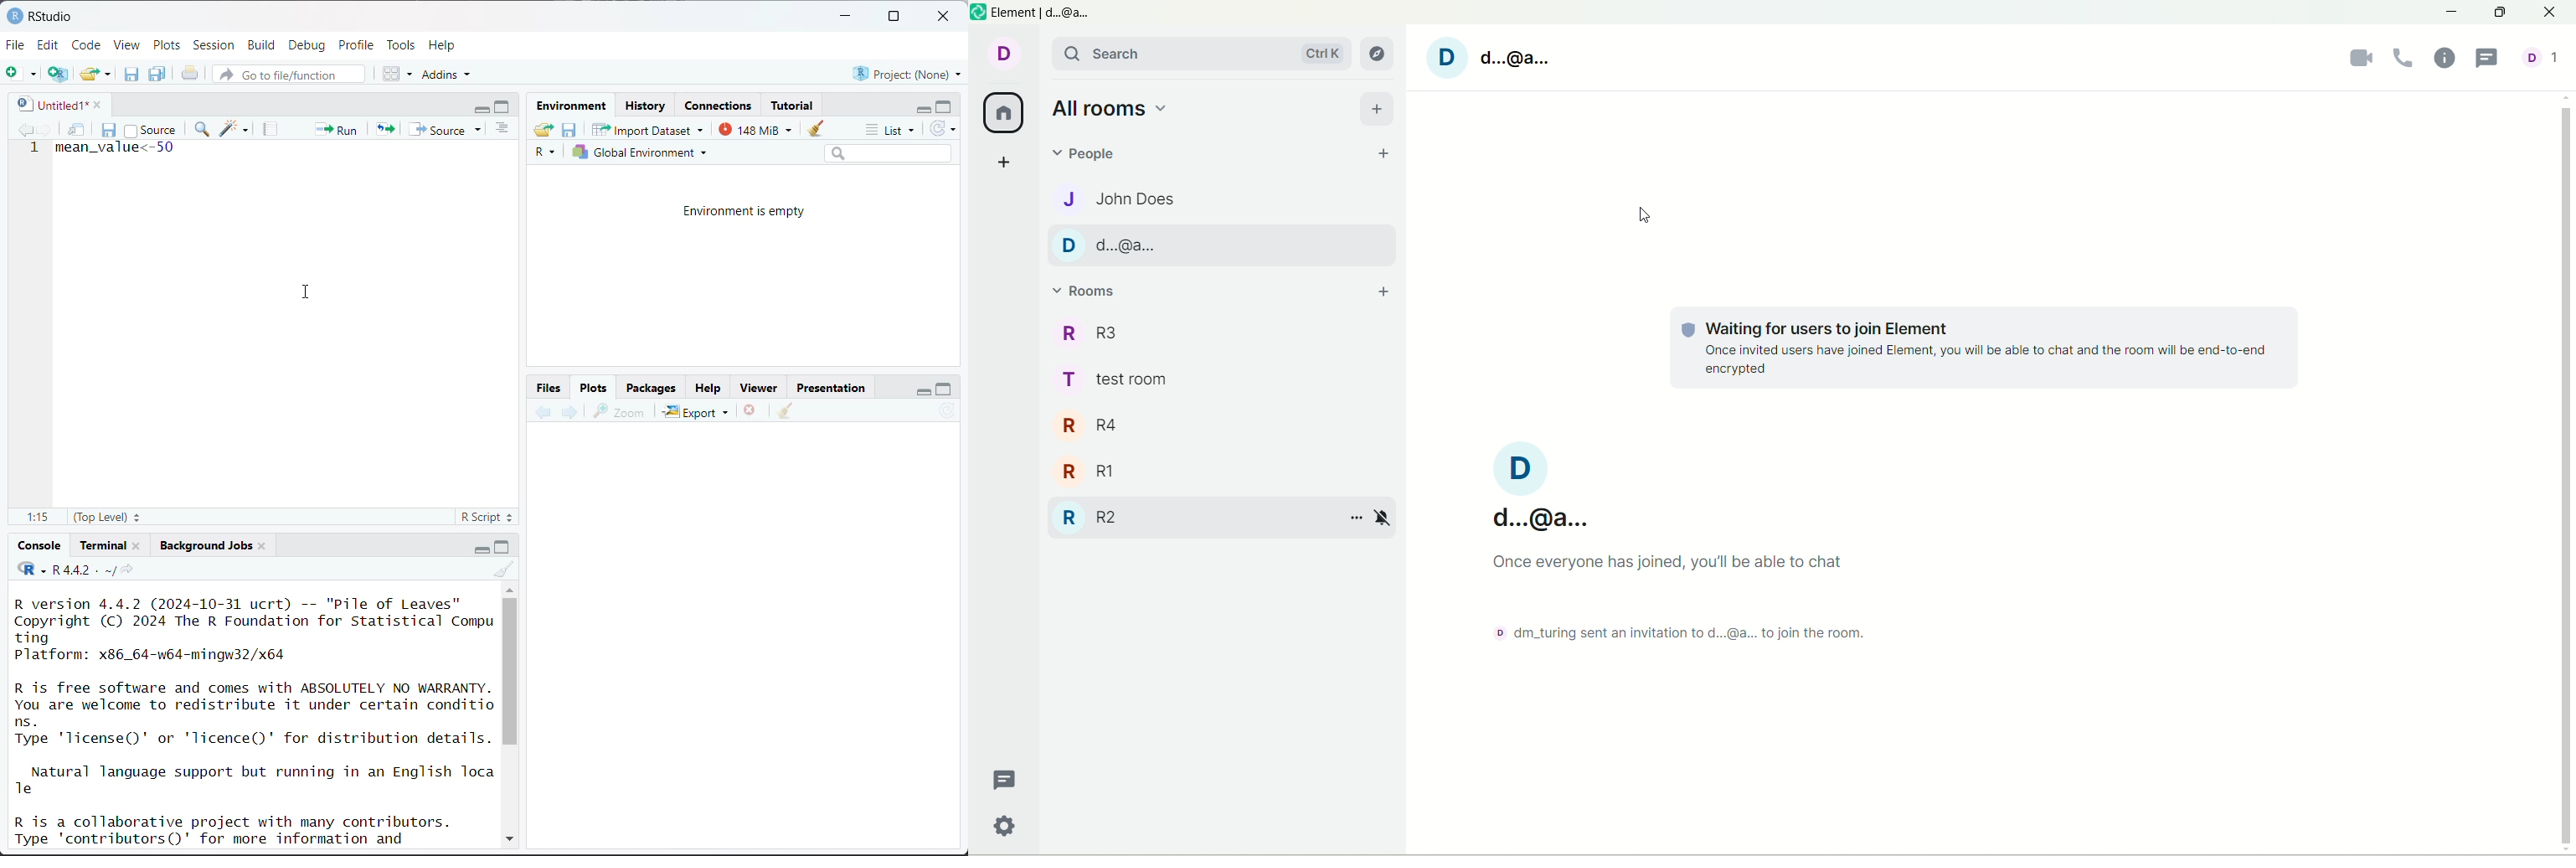 The image size is (2576, 868). I want to click on maximize, so click(2497, 15).